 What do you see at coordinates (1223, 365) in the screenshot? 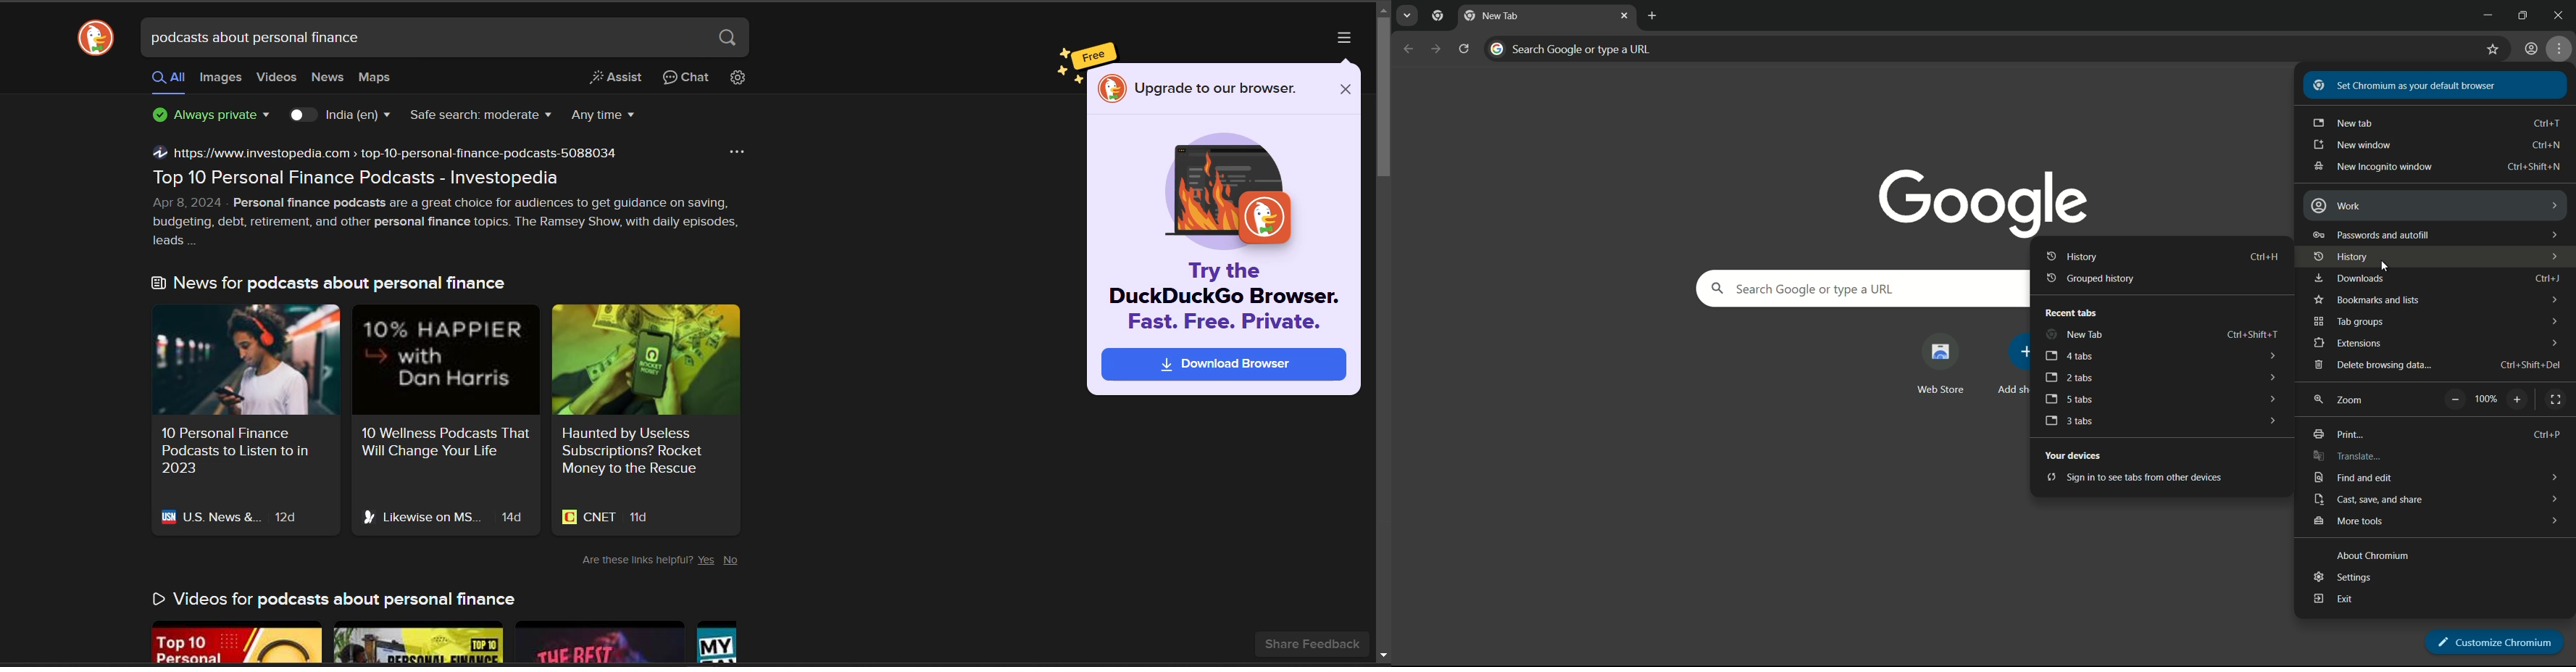
I see `Download Browser` at bounding box center [1223, 365].